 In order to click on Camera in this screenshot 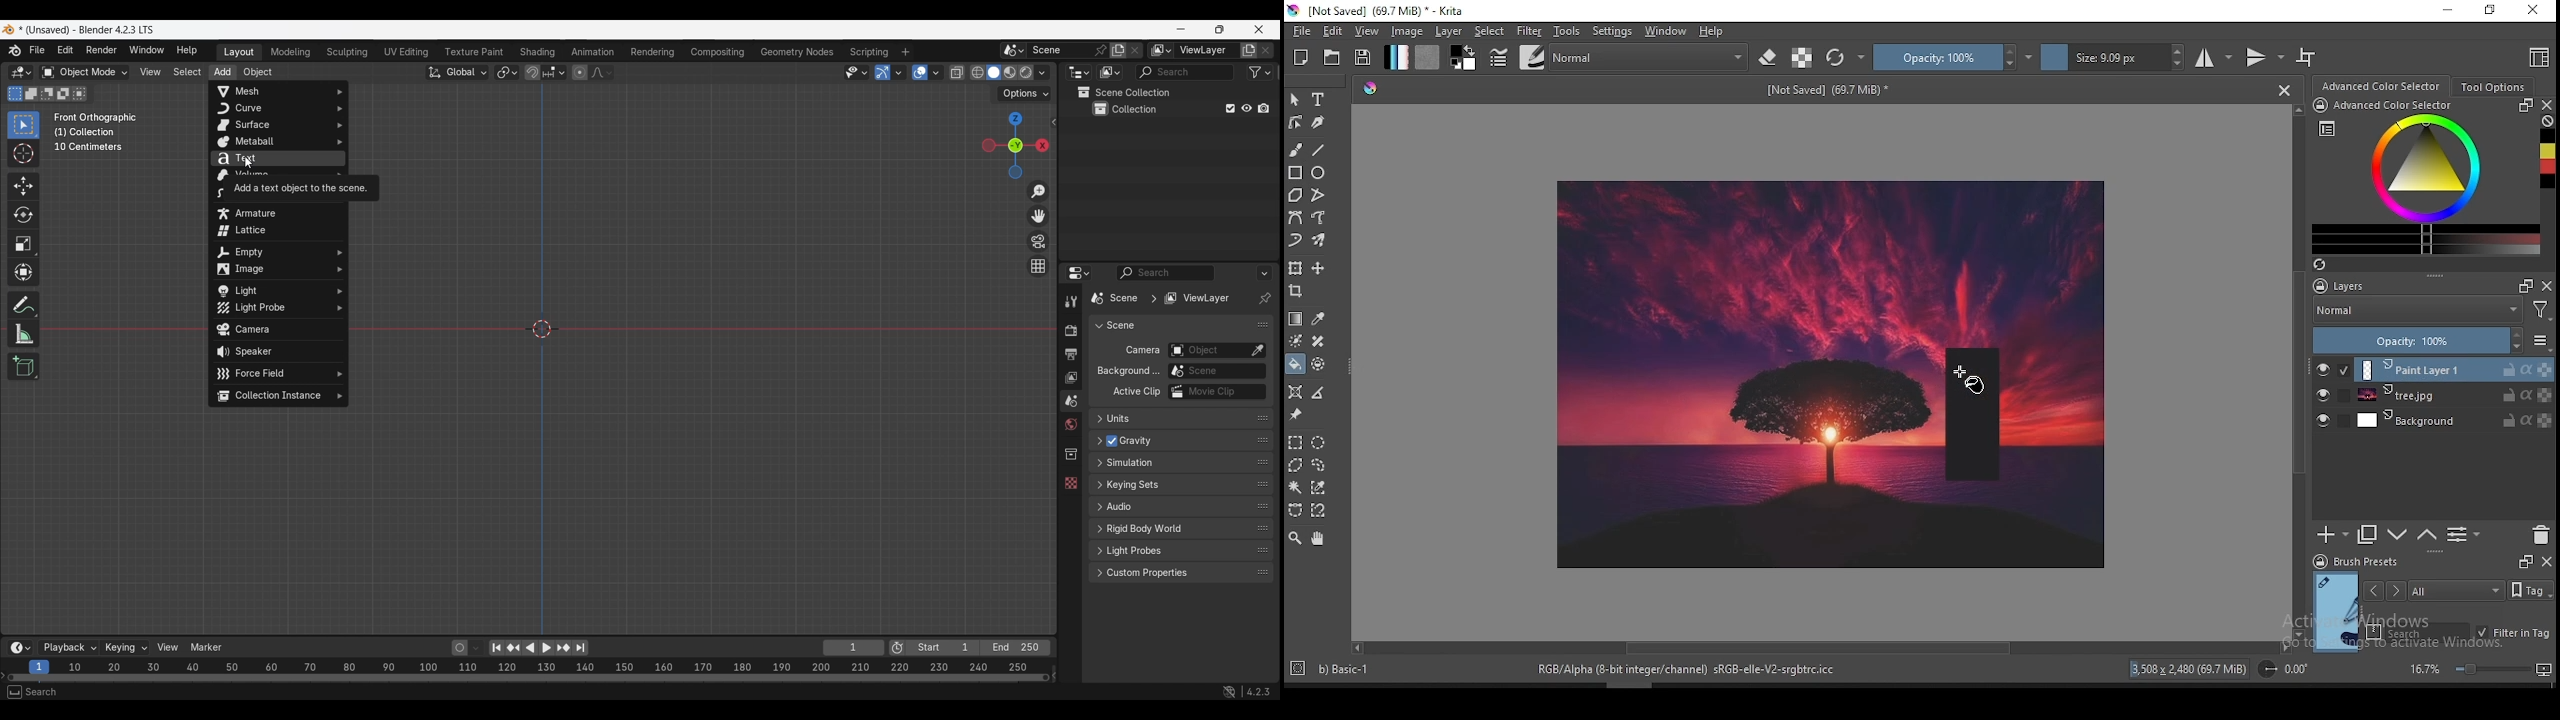, I will do `click(1206, 350)`.